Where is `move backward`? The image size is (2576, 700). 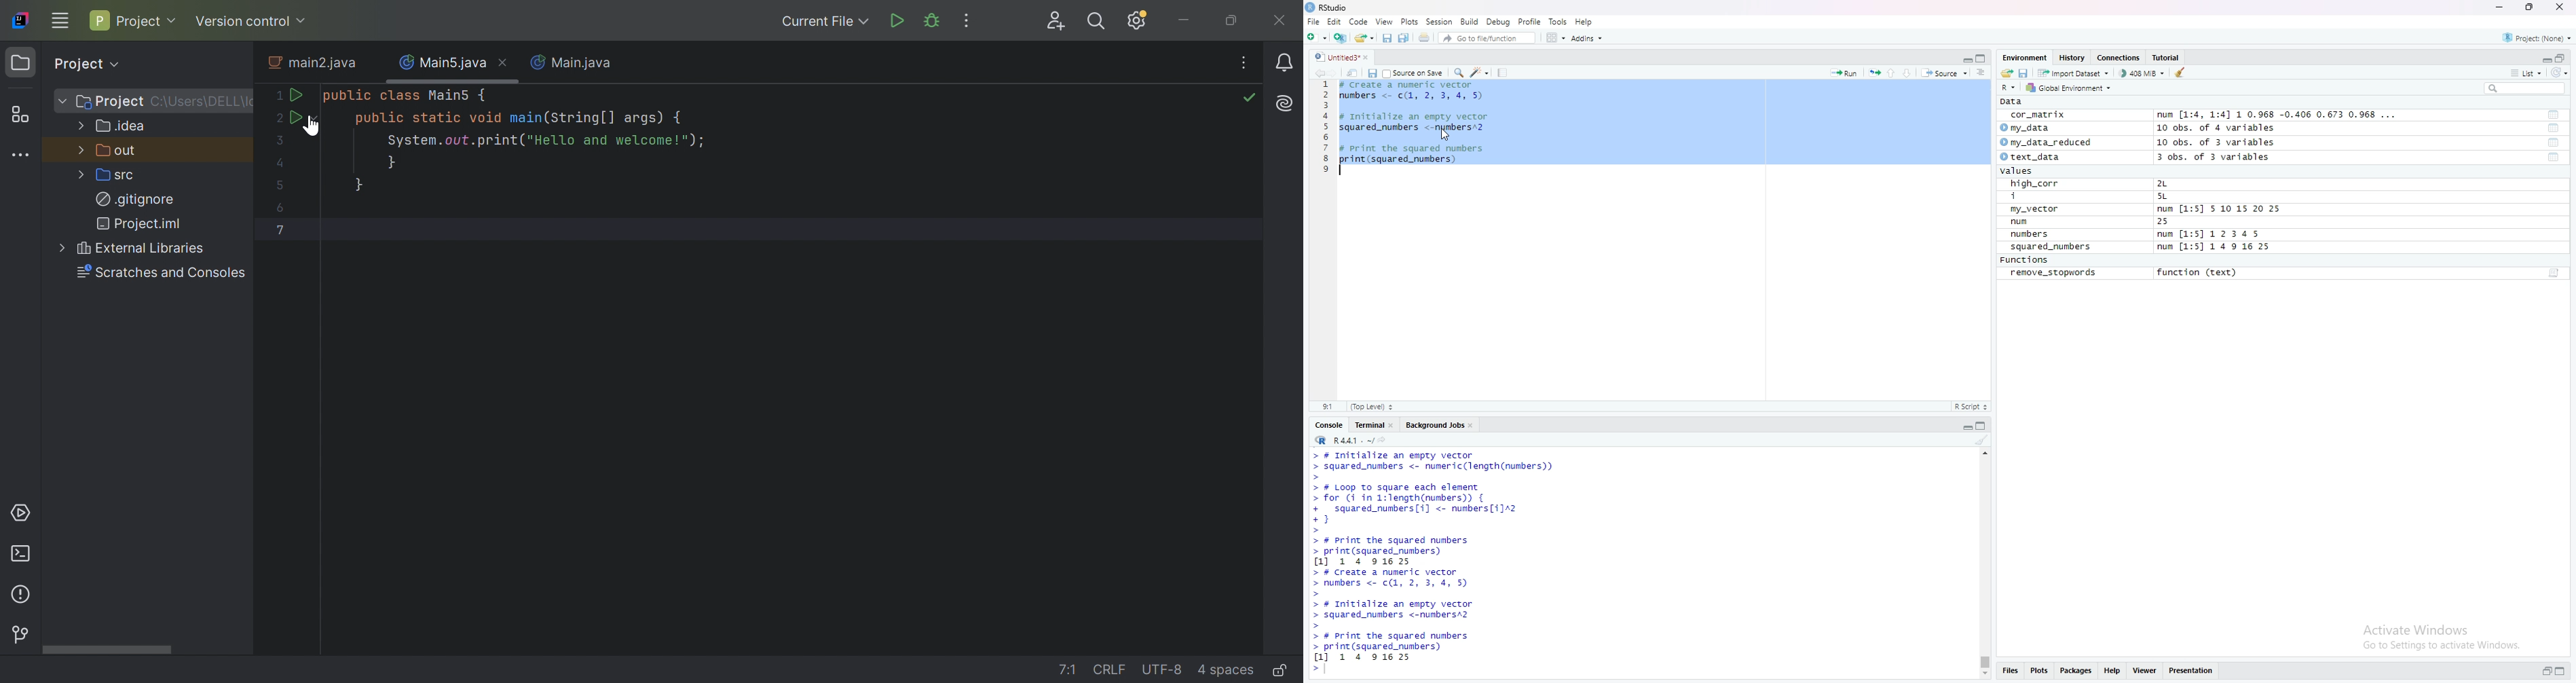
move backward is located at coordinates (1319, 72).